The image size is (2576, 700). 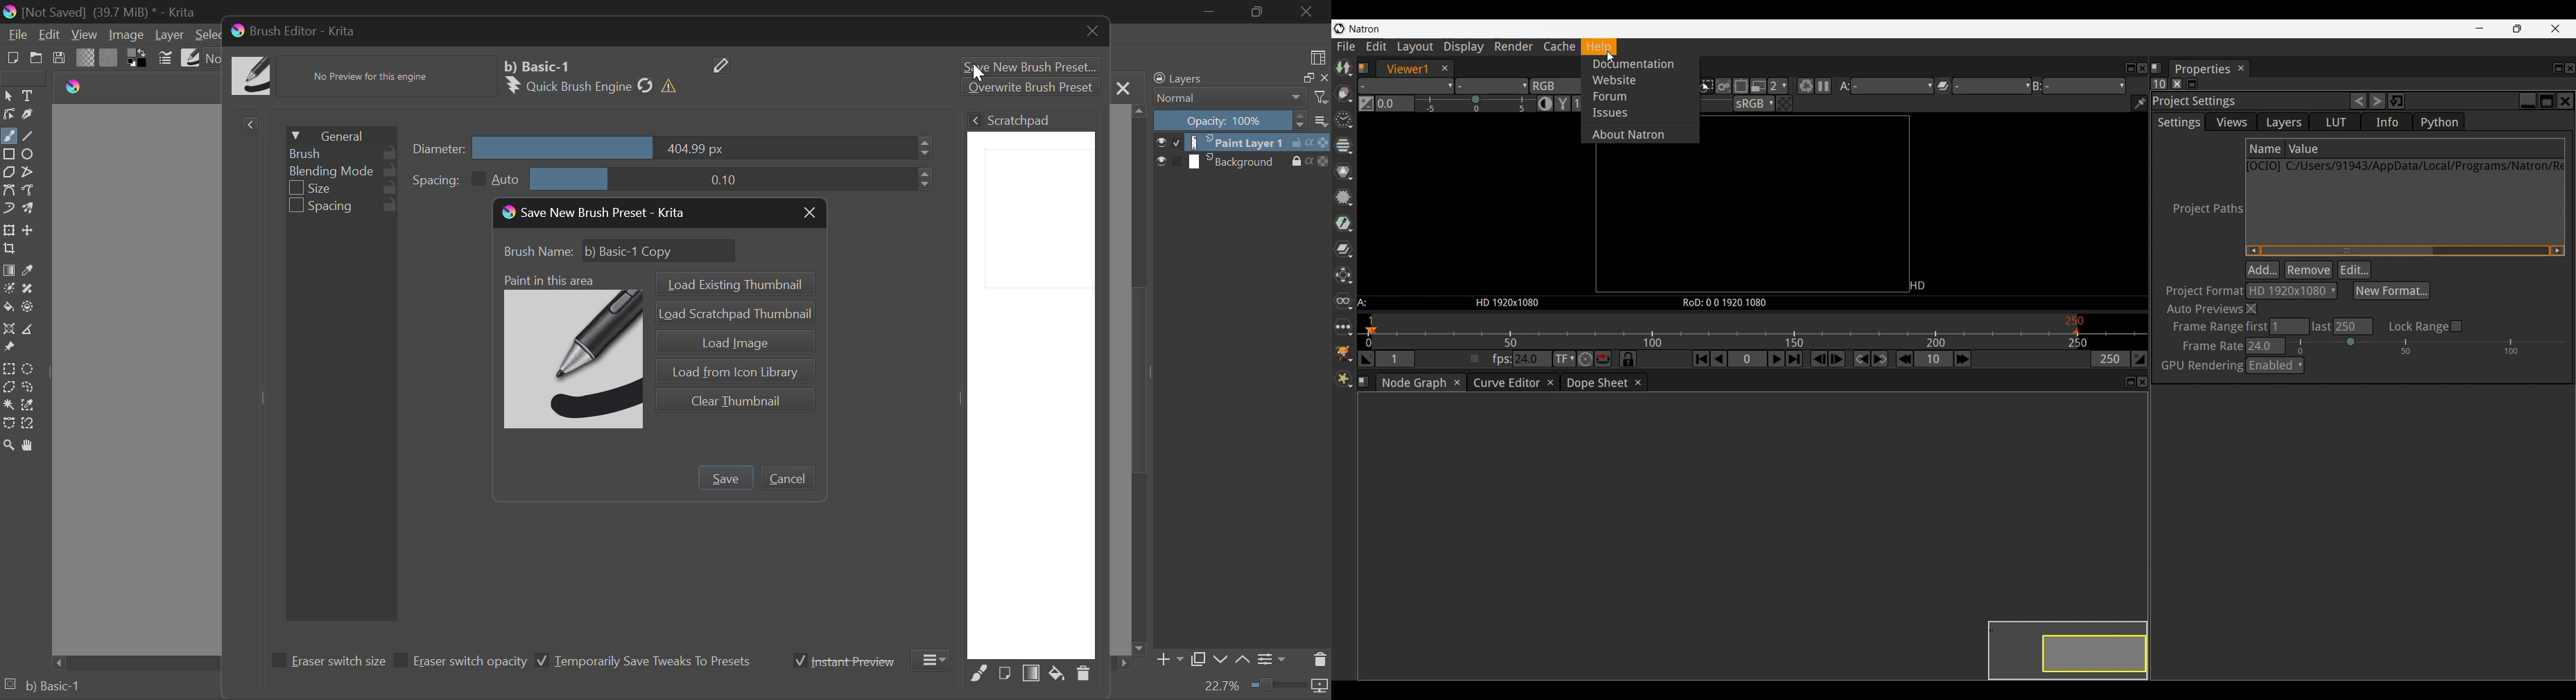 I want to click on Curve editor tab, so click(x=1505, y=382).